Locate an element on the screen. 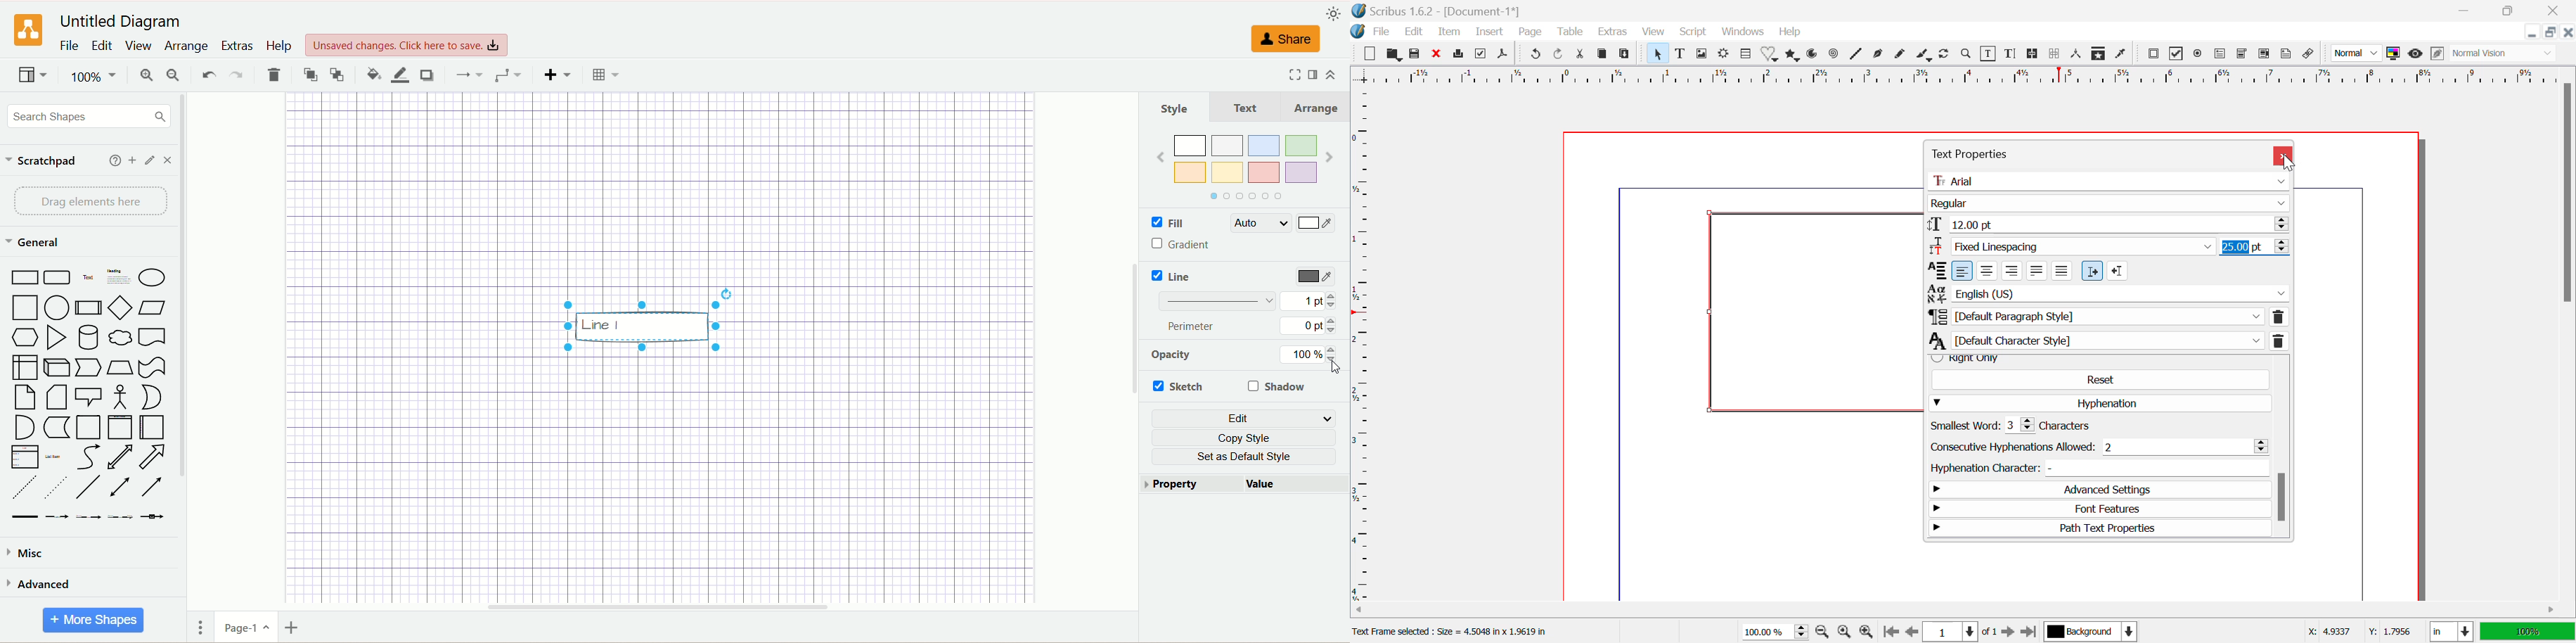 Image resolution: width=2576 pixels, height=644 pixels. Consecutive hyphenations: 2 is located at coordinates (2098, 447).